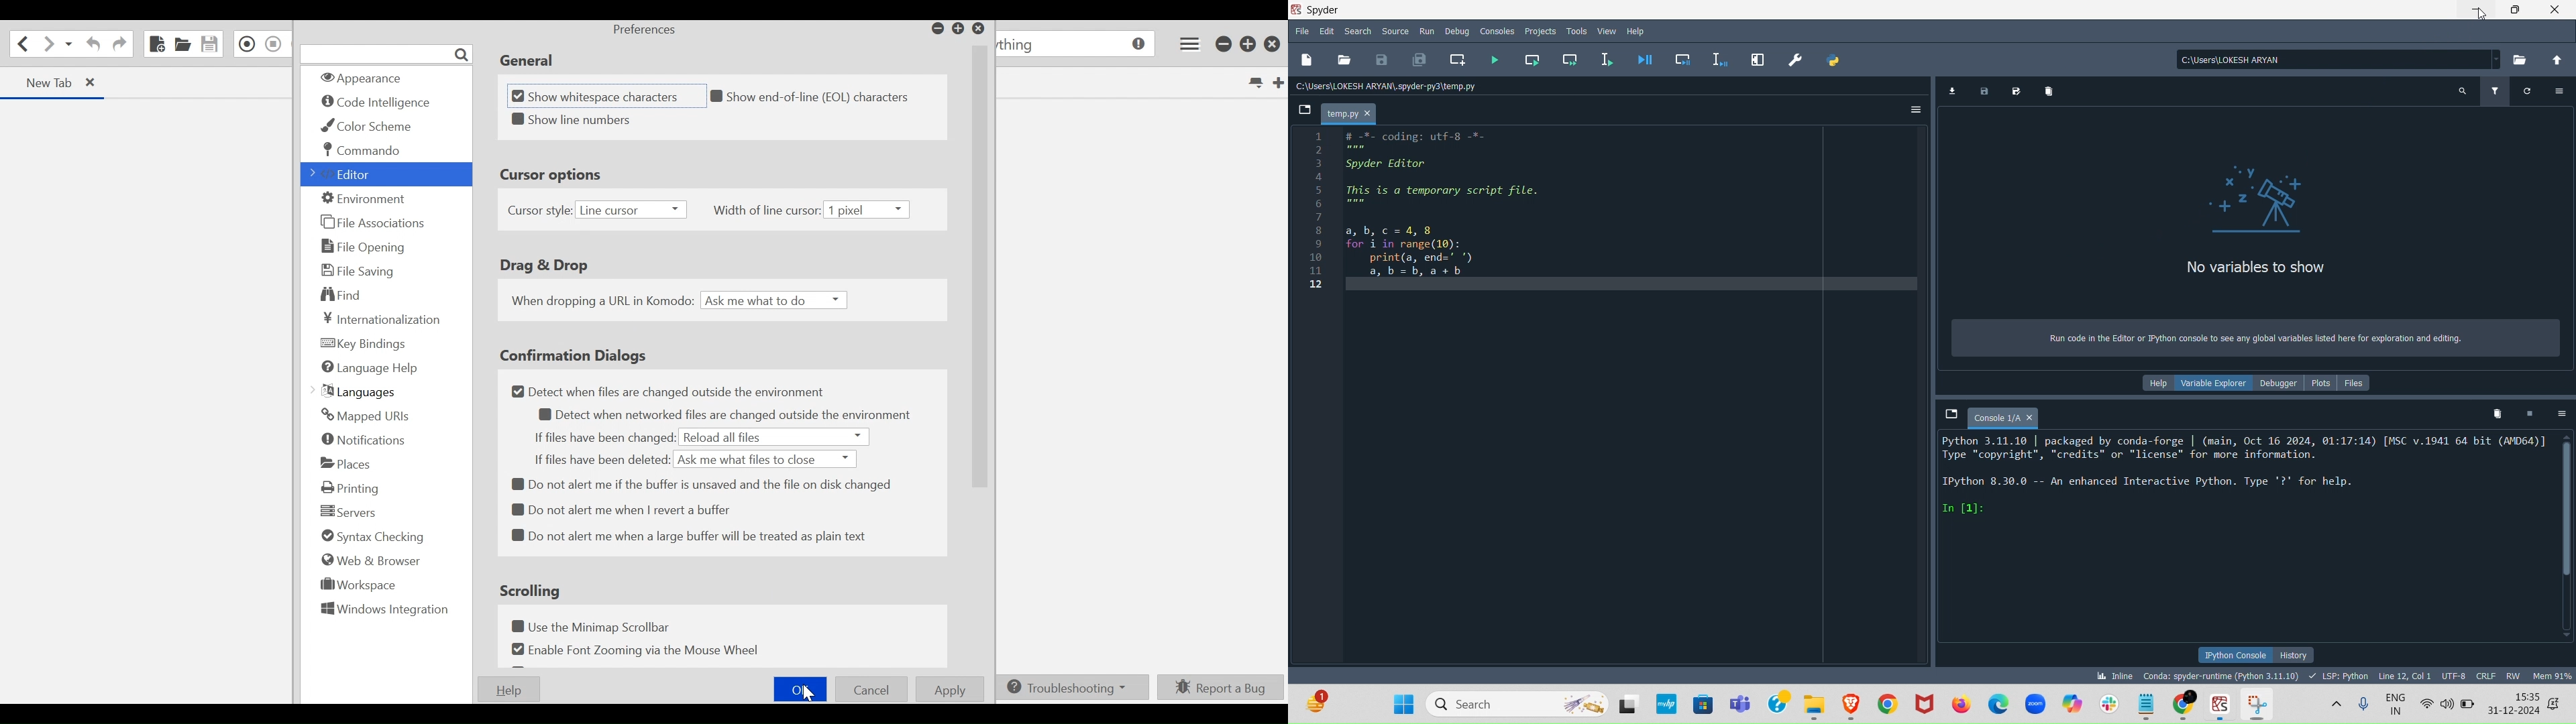  I want to click on Close, so click(2556, 10).